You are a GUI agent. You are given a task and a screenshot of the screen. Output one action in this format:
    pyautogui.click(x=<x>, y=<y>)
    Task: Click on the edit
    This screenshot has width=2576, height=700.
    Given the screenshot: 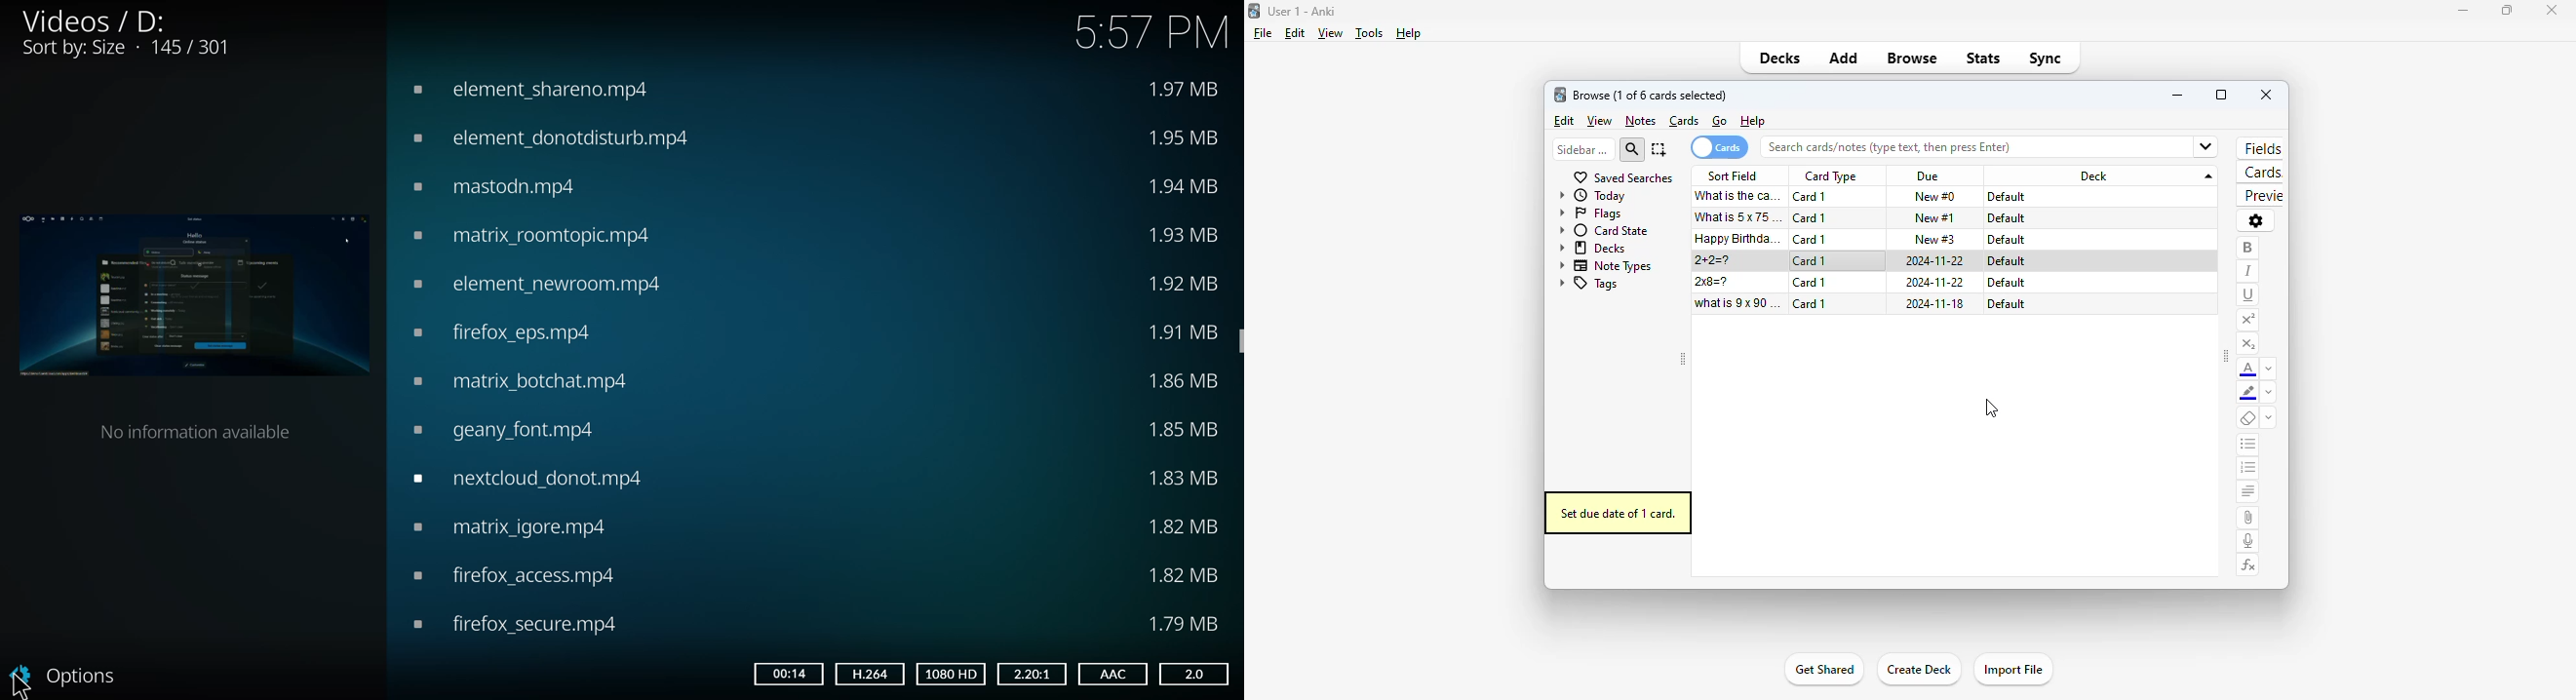 What is the action you would take?
    pyautogui.click(x=1294, y=33)
    